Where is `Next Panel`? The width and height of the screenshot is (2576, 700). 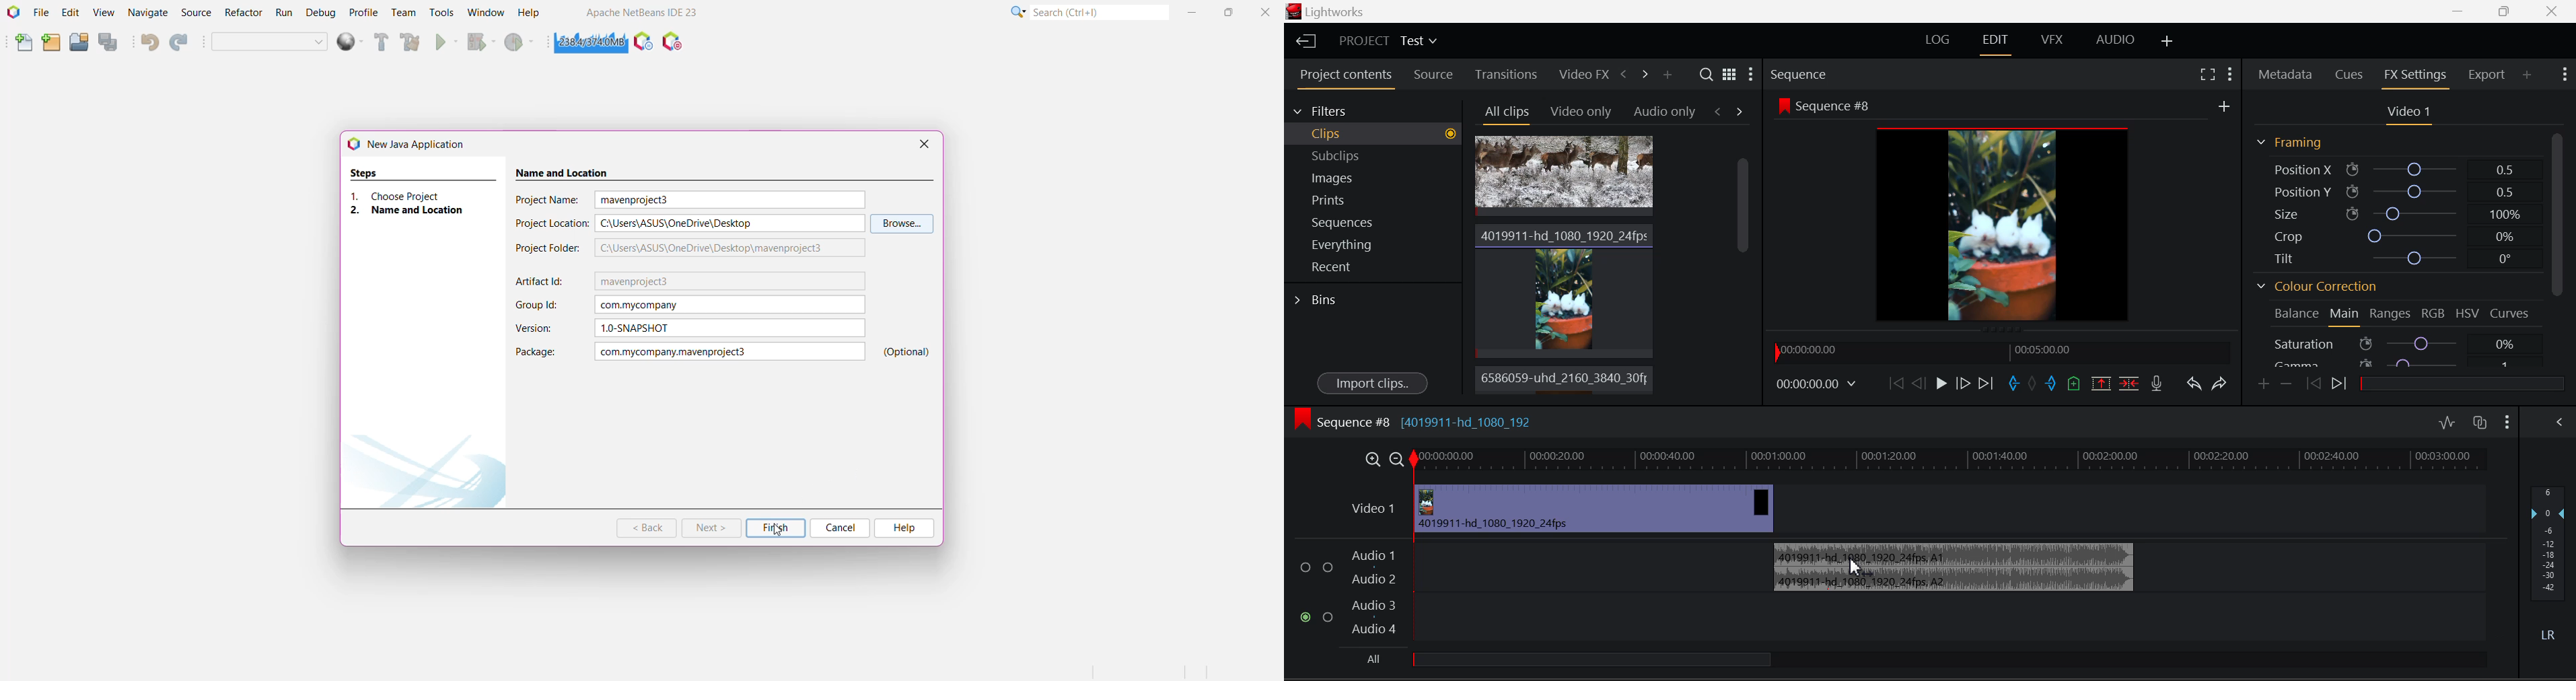 Next Panel is located at coordinates (1646, 78).